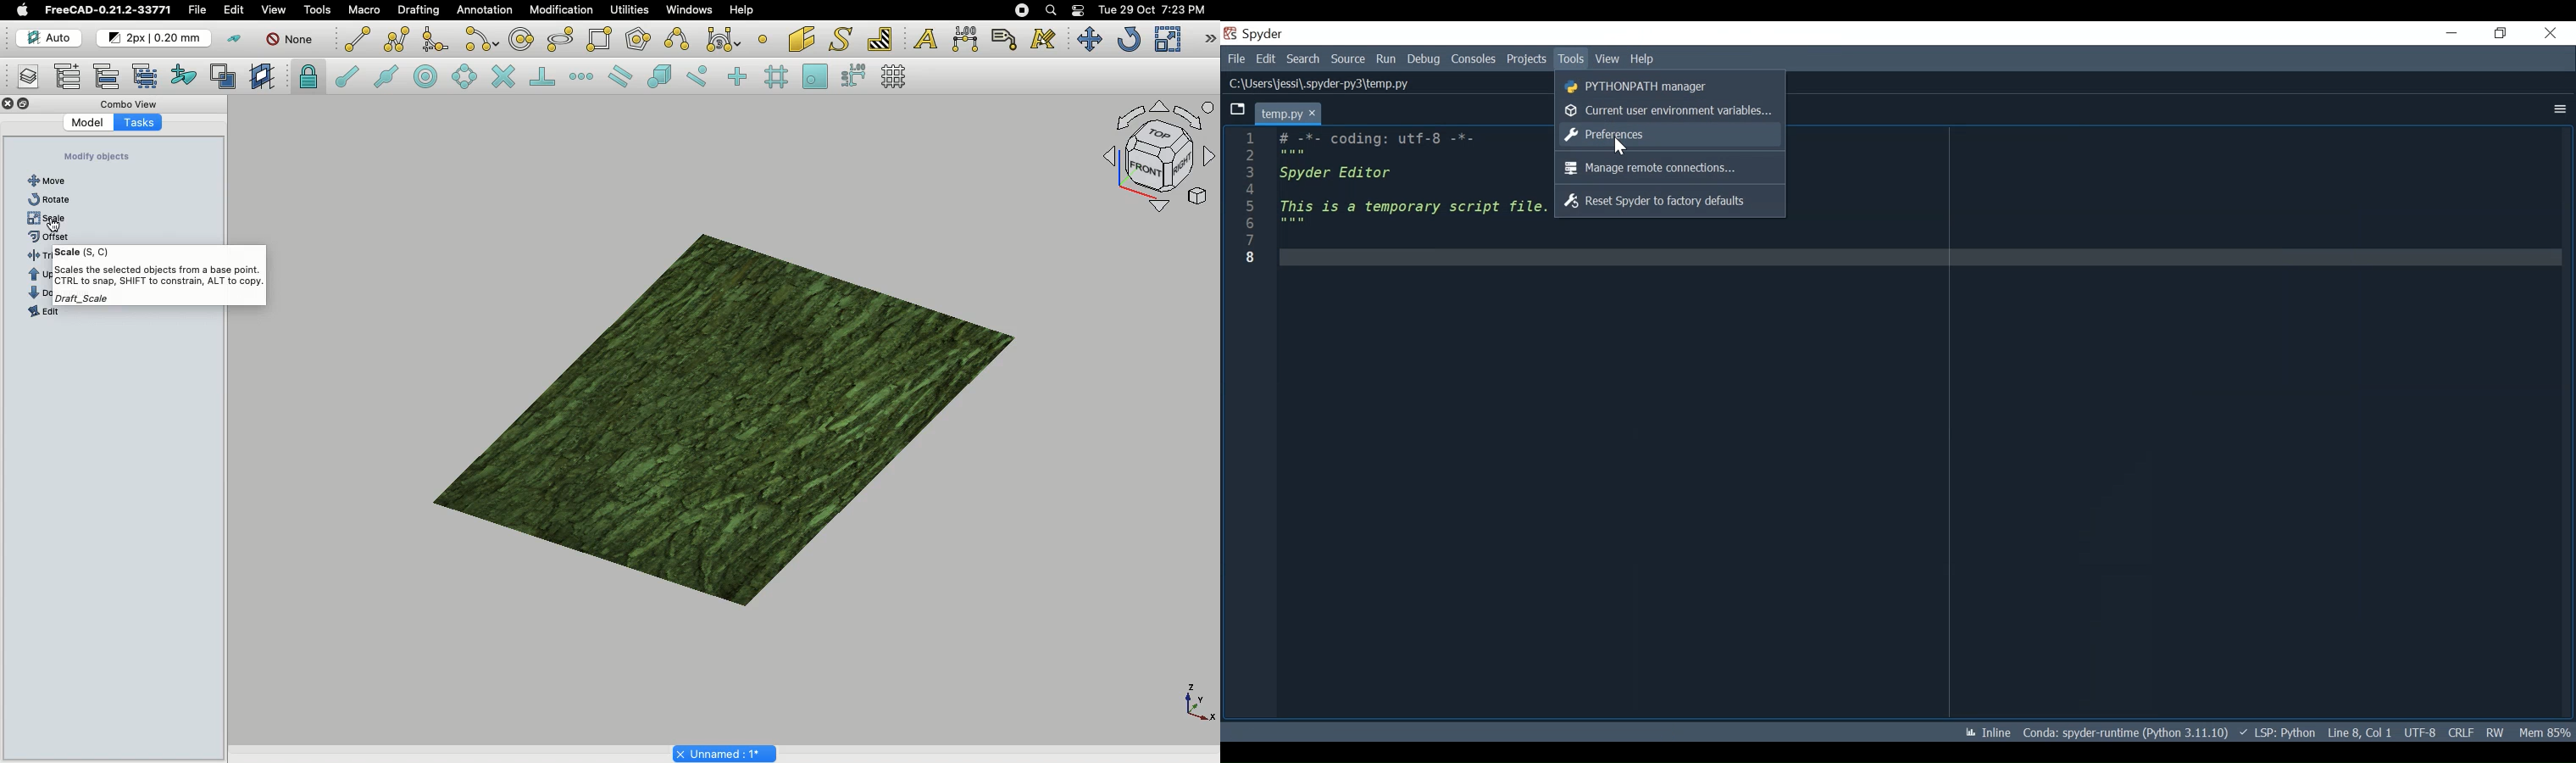 This screenshot has height=784, width=2576. What do you see at coordinates (1196, 702) in the screenshot?
I see `Axis` at bounding box center [1196, 702].